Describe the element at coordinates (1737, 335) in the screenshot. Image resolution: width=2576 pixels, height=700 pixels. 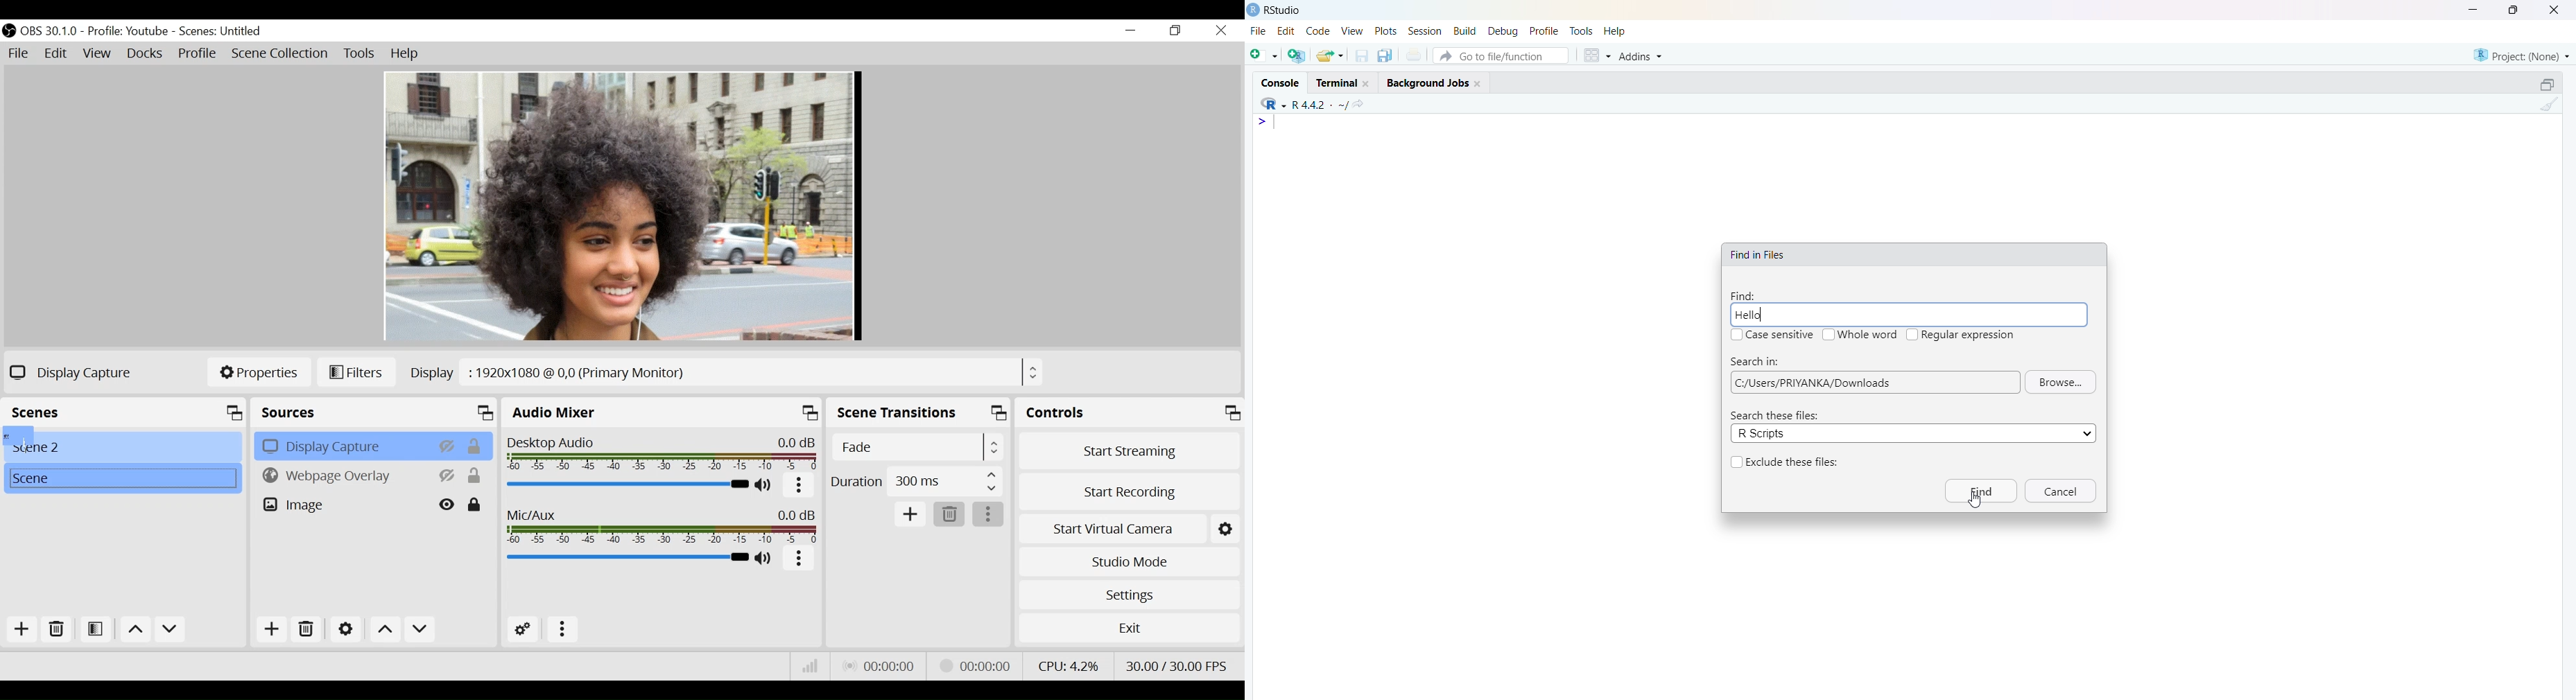
I see `checkbox` at that location.